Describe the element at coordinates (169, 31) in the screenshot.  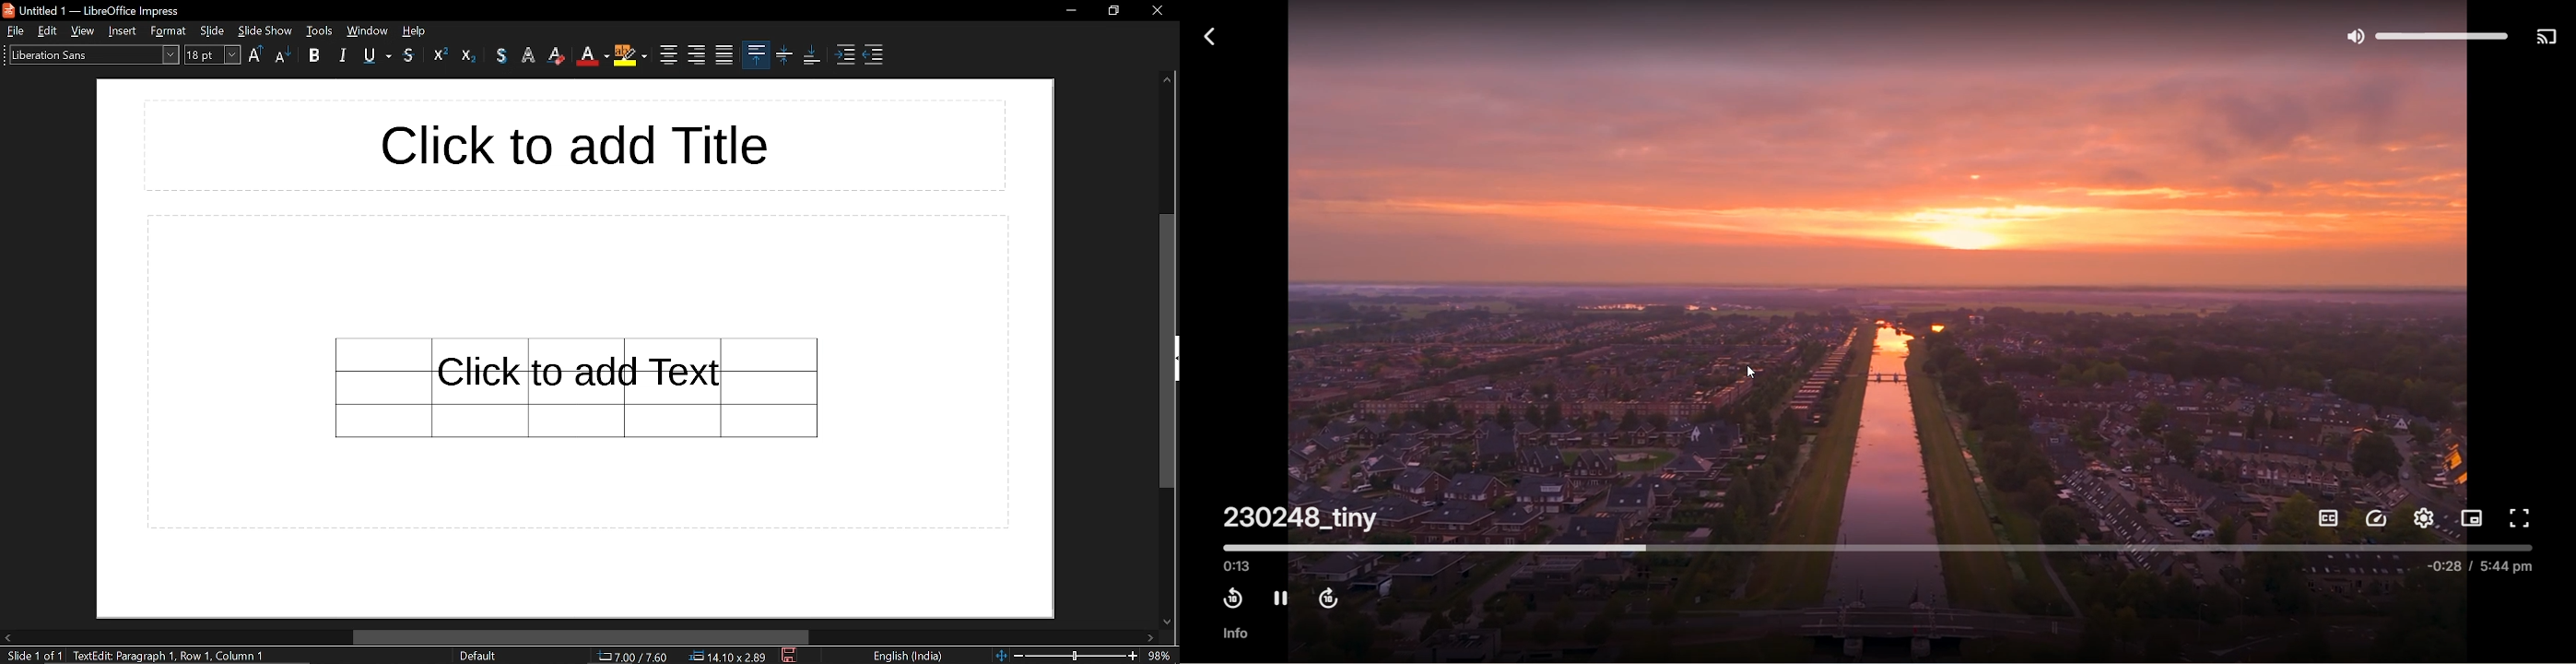
I see `format` at that location.